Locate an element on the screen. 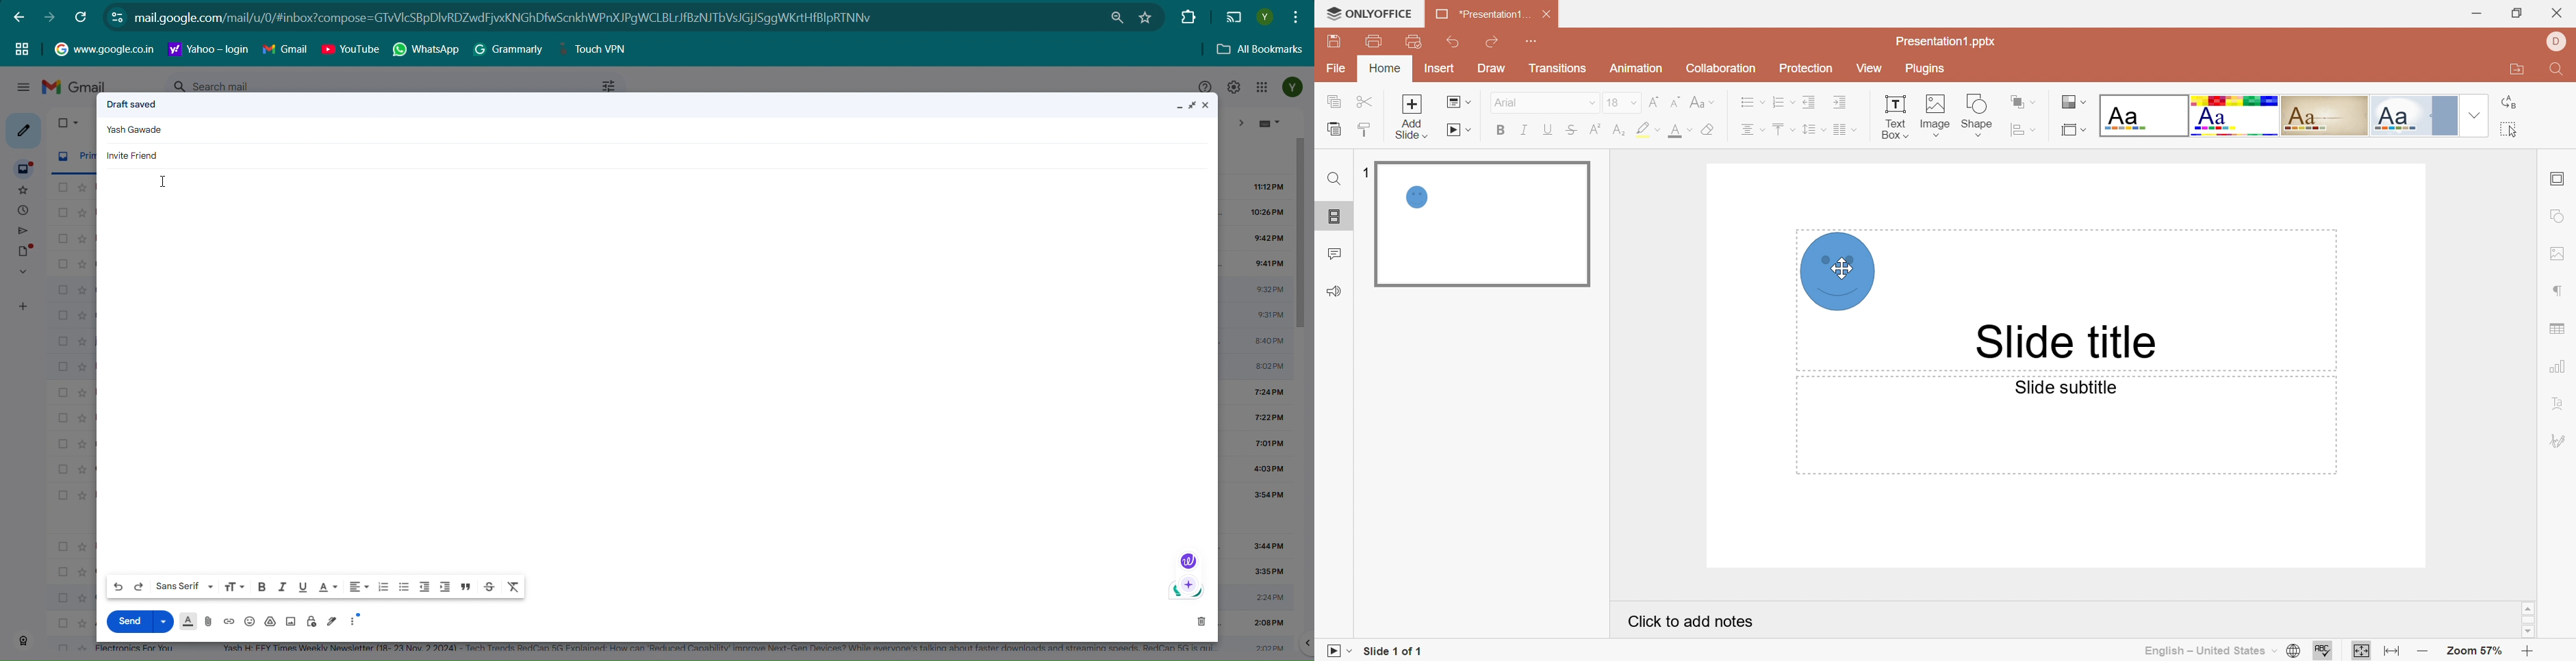  Change color settings is located at coordinates (2075, 103).